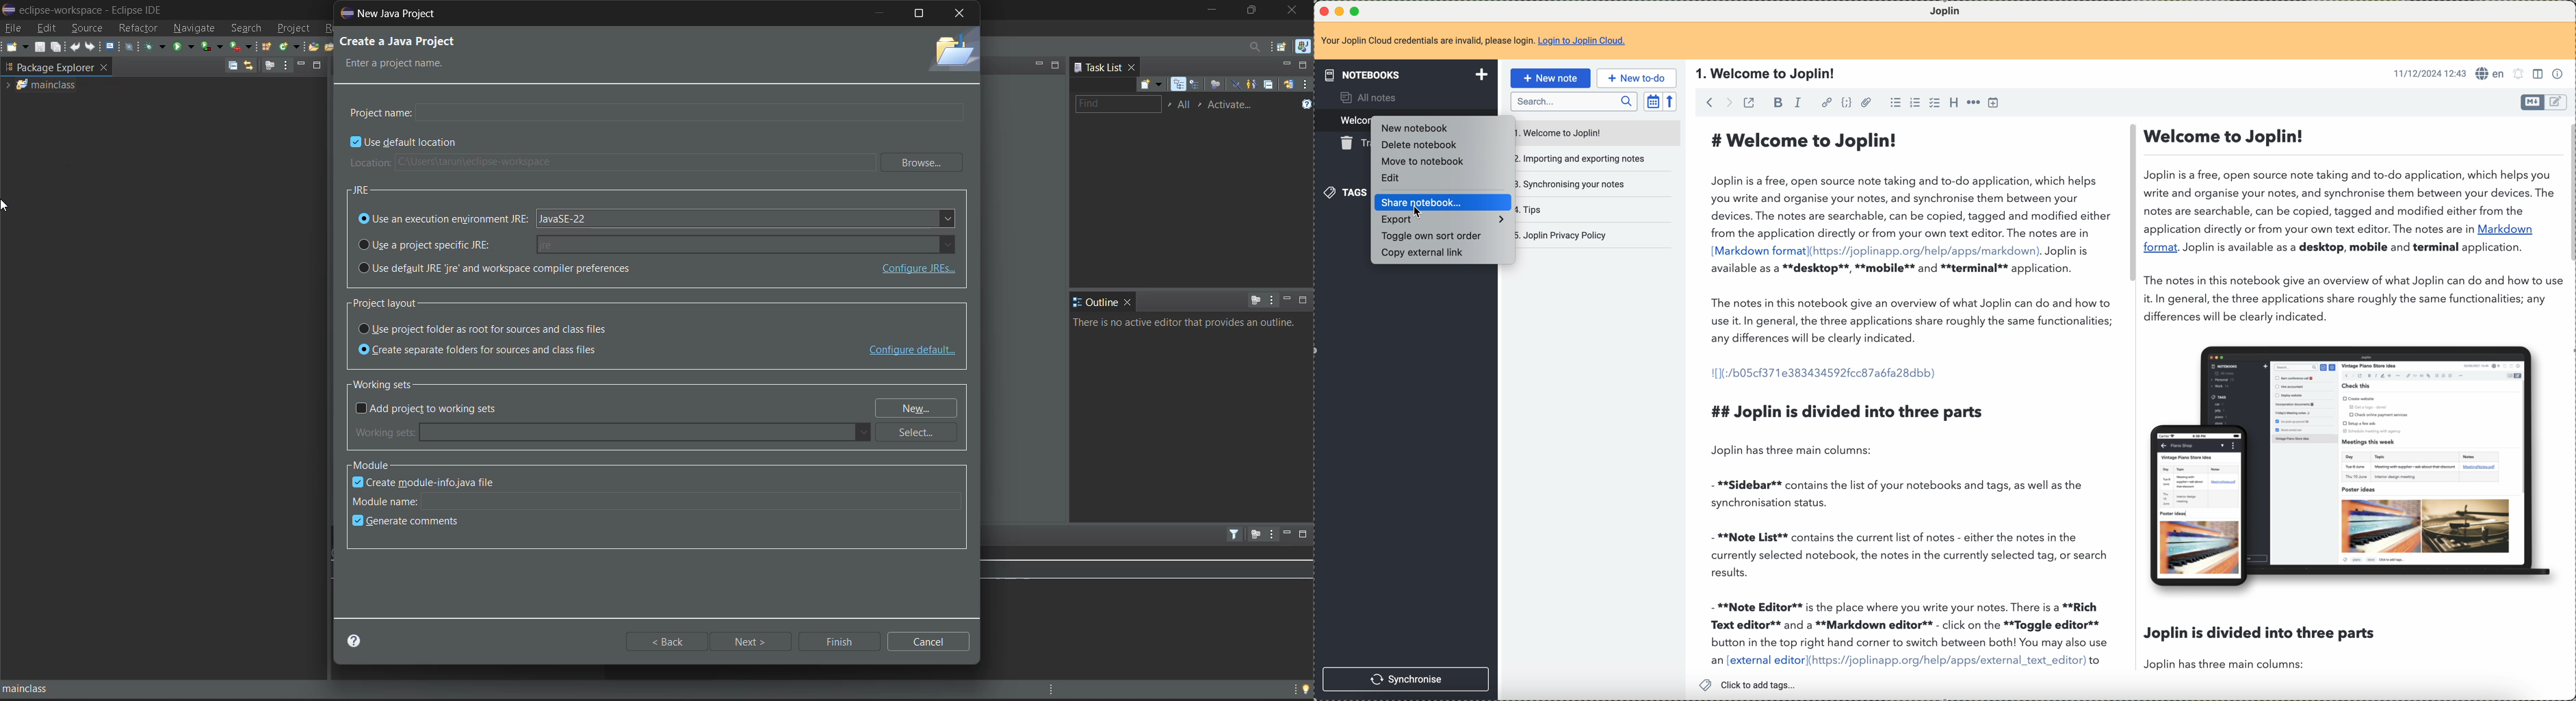 The image size is (2576, 728). What do you see at coordinates (86, 8) in the screenshot?
I see `eclipse-workspace - Eclipse IDE` at bounding box center [86, 8].